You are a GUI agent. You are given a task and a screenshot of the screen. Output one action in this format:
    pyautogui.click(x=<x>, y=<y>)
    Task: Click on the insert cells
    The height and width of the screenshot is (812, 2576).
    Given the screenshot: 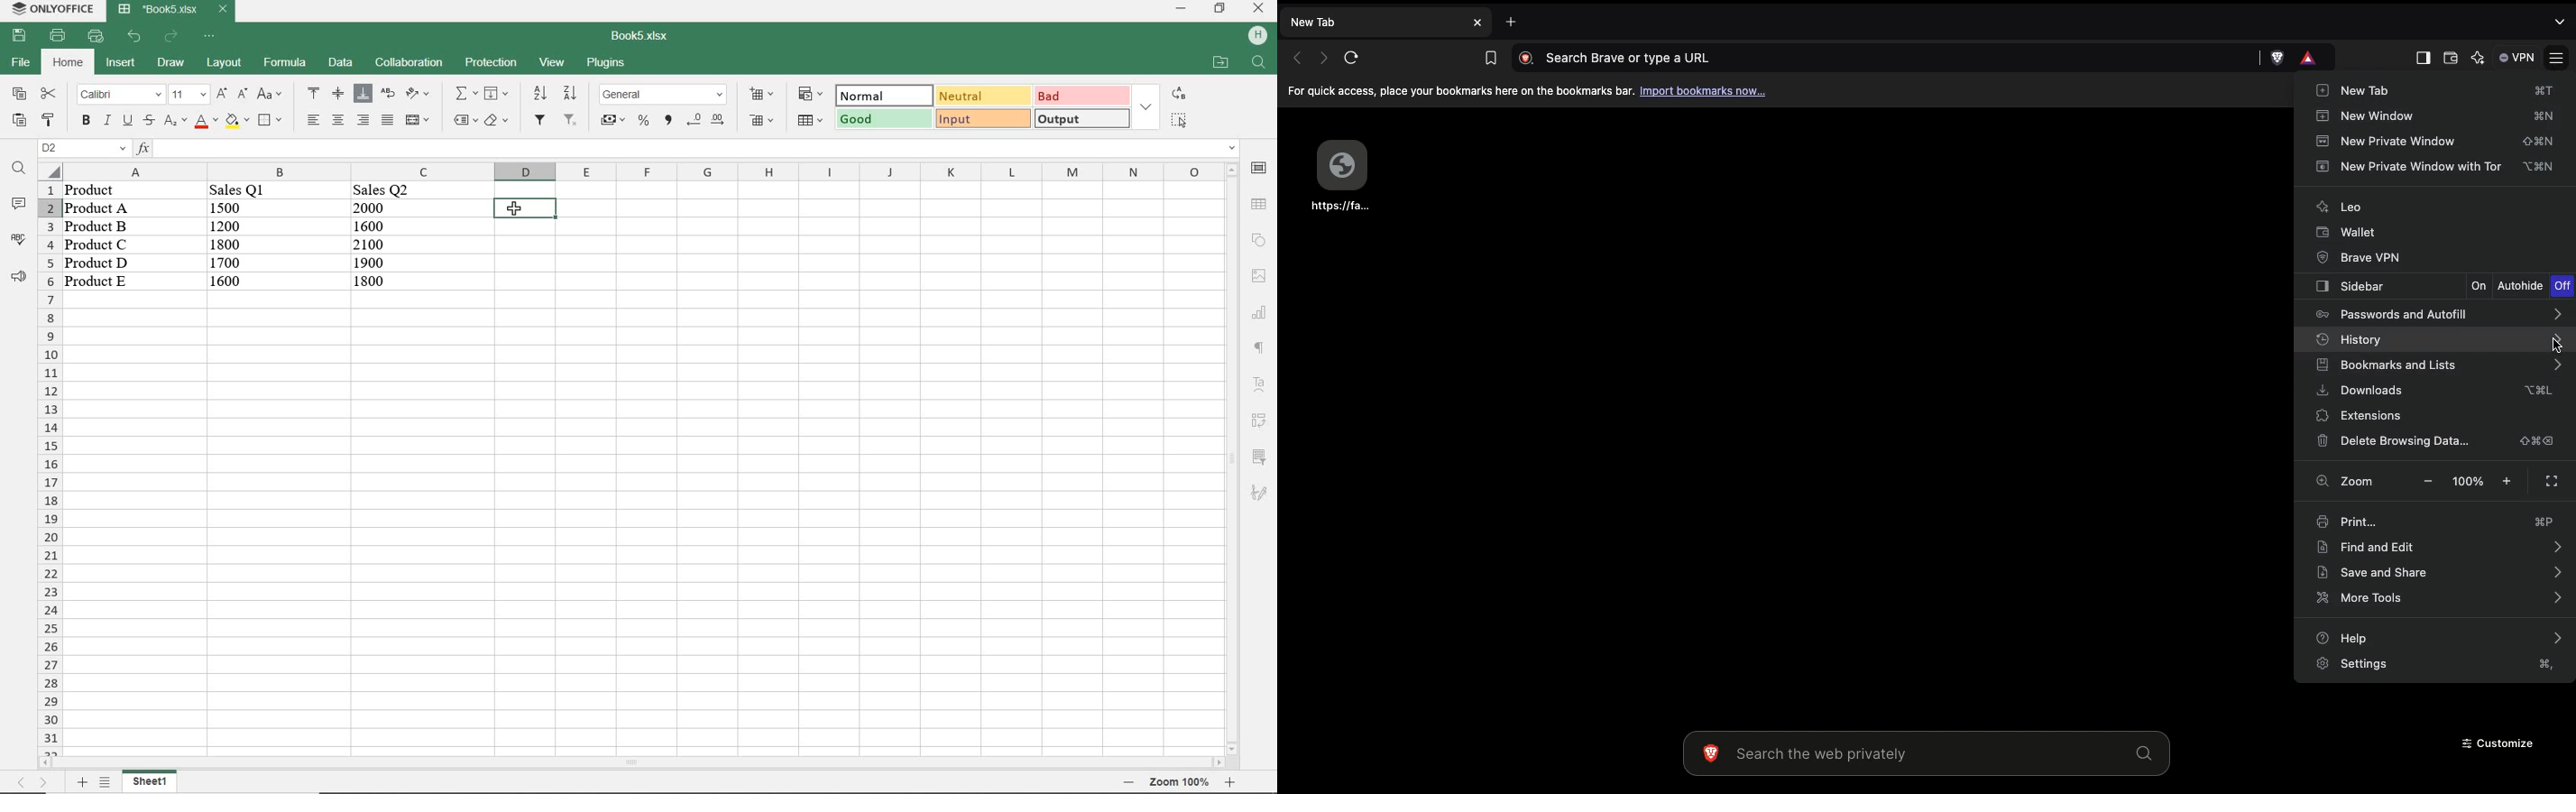 What is the action you would take?
    pyautogui.click(x=760, y=95)
    